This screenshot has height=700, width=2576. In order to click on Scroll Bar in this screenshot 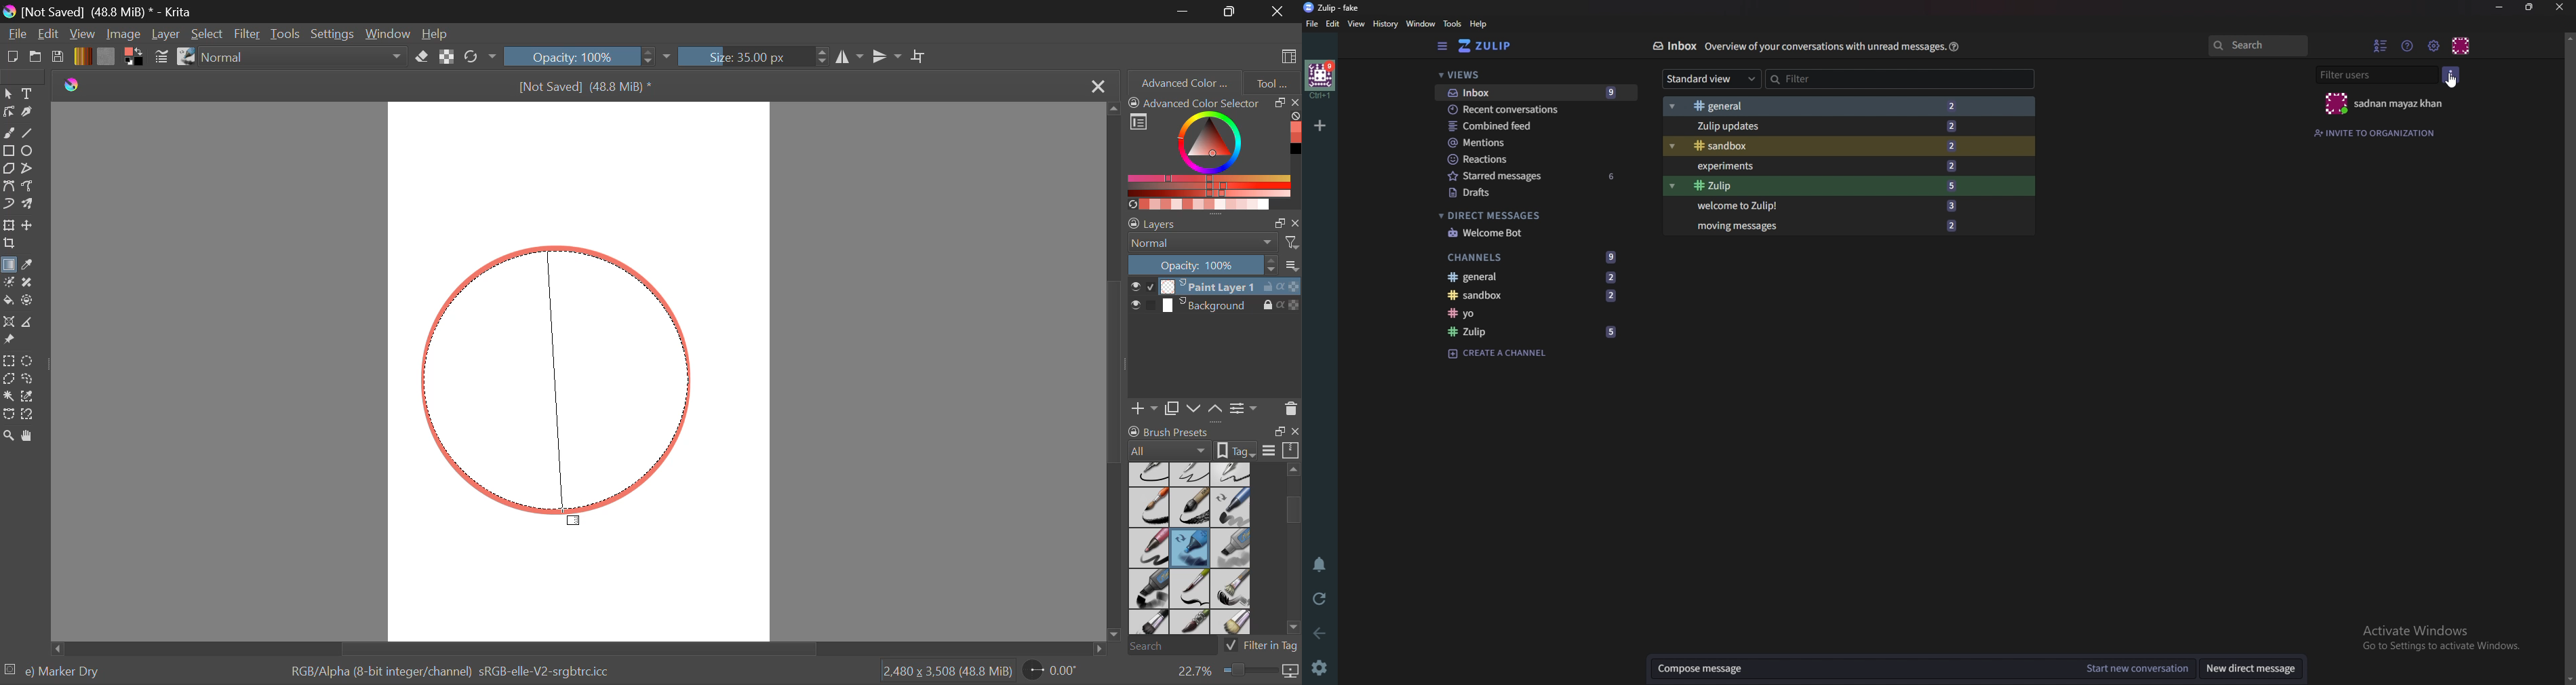, I will do `click(1116, 374)`.